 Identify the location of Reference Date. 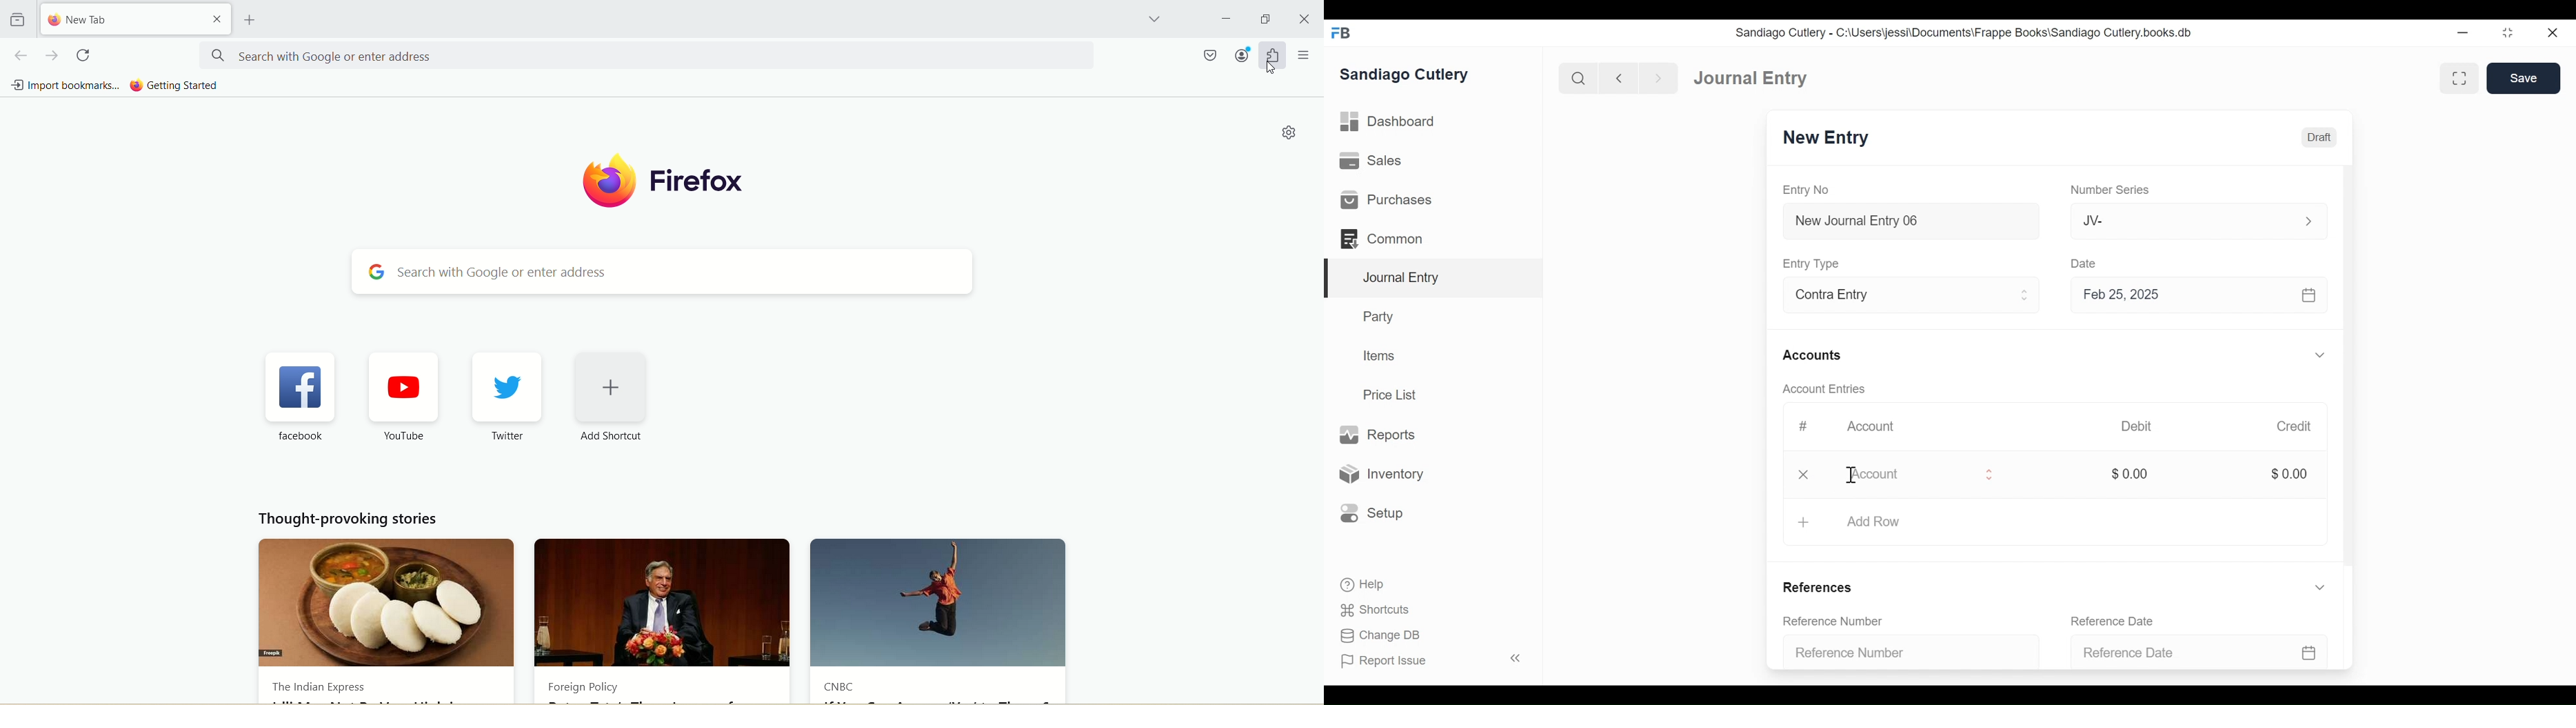
(2119, 621).